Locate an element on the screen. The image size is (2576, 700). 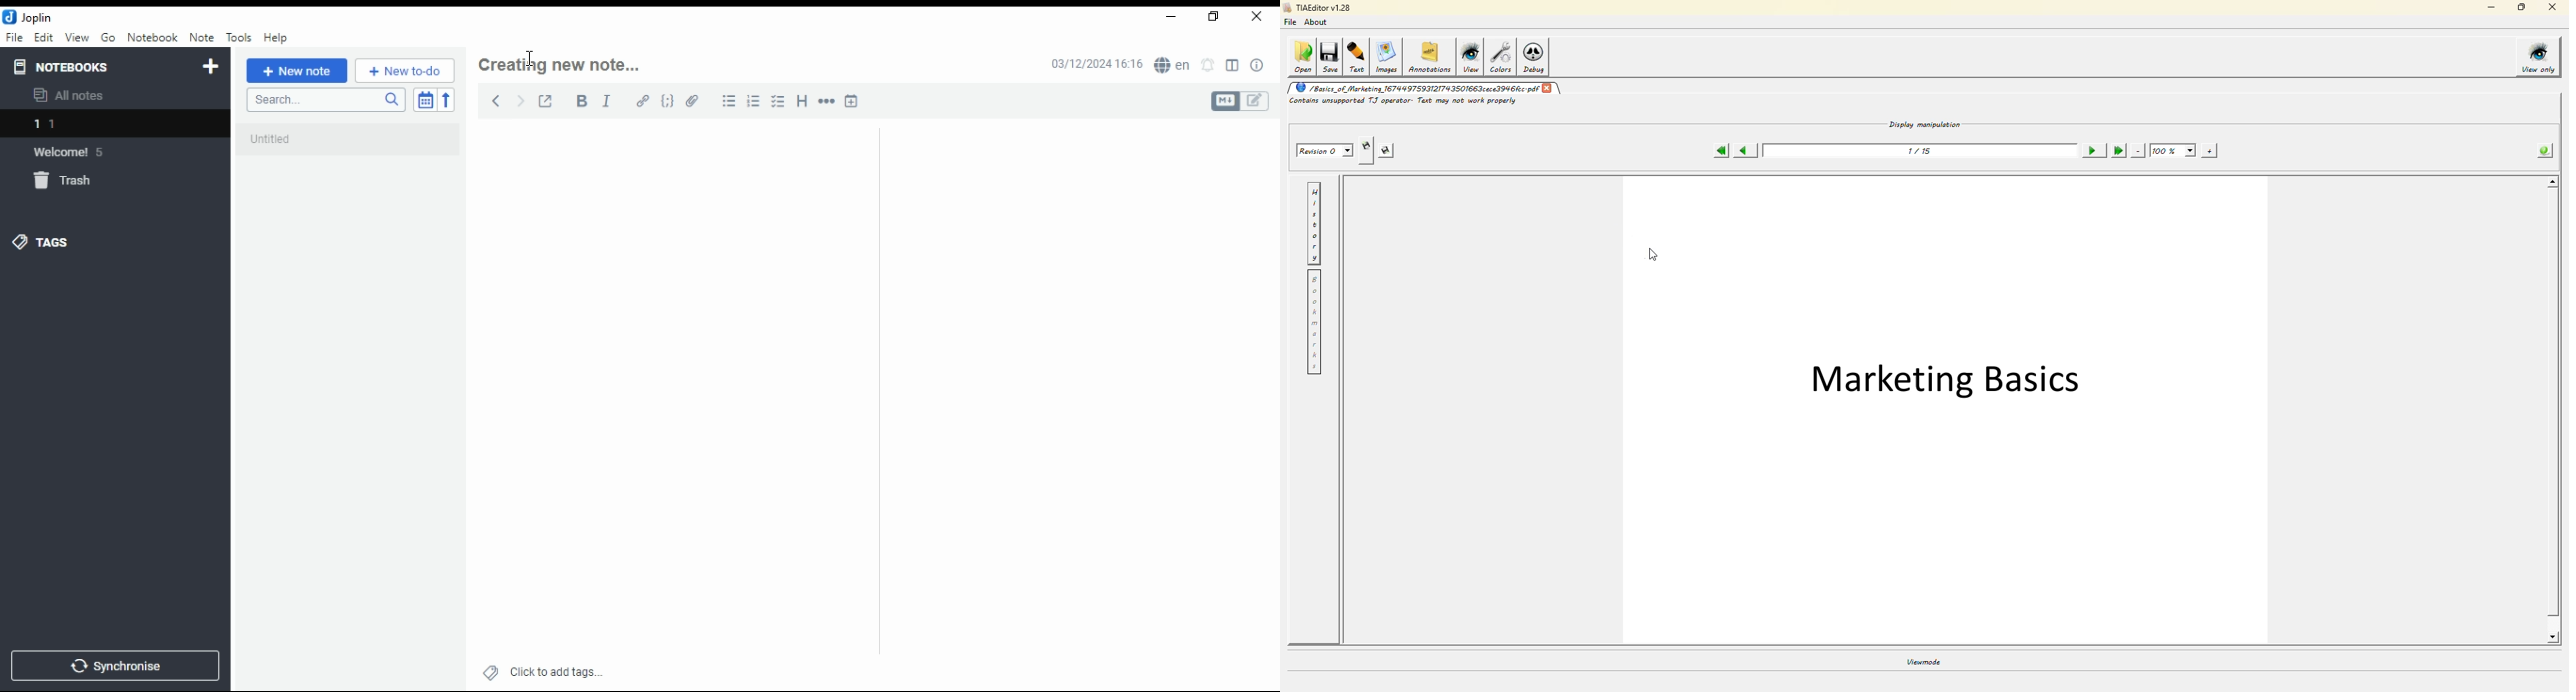
note properties is located at coordinates (1258, 66).